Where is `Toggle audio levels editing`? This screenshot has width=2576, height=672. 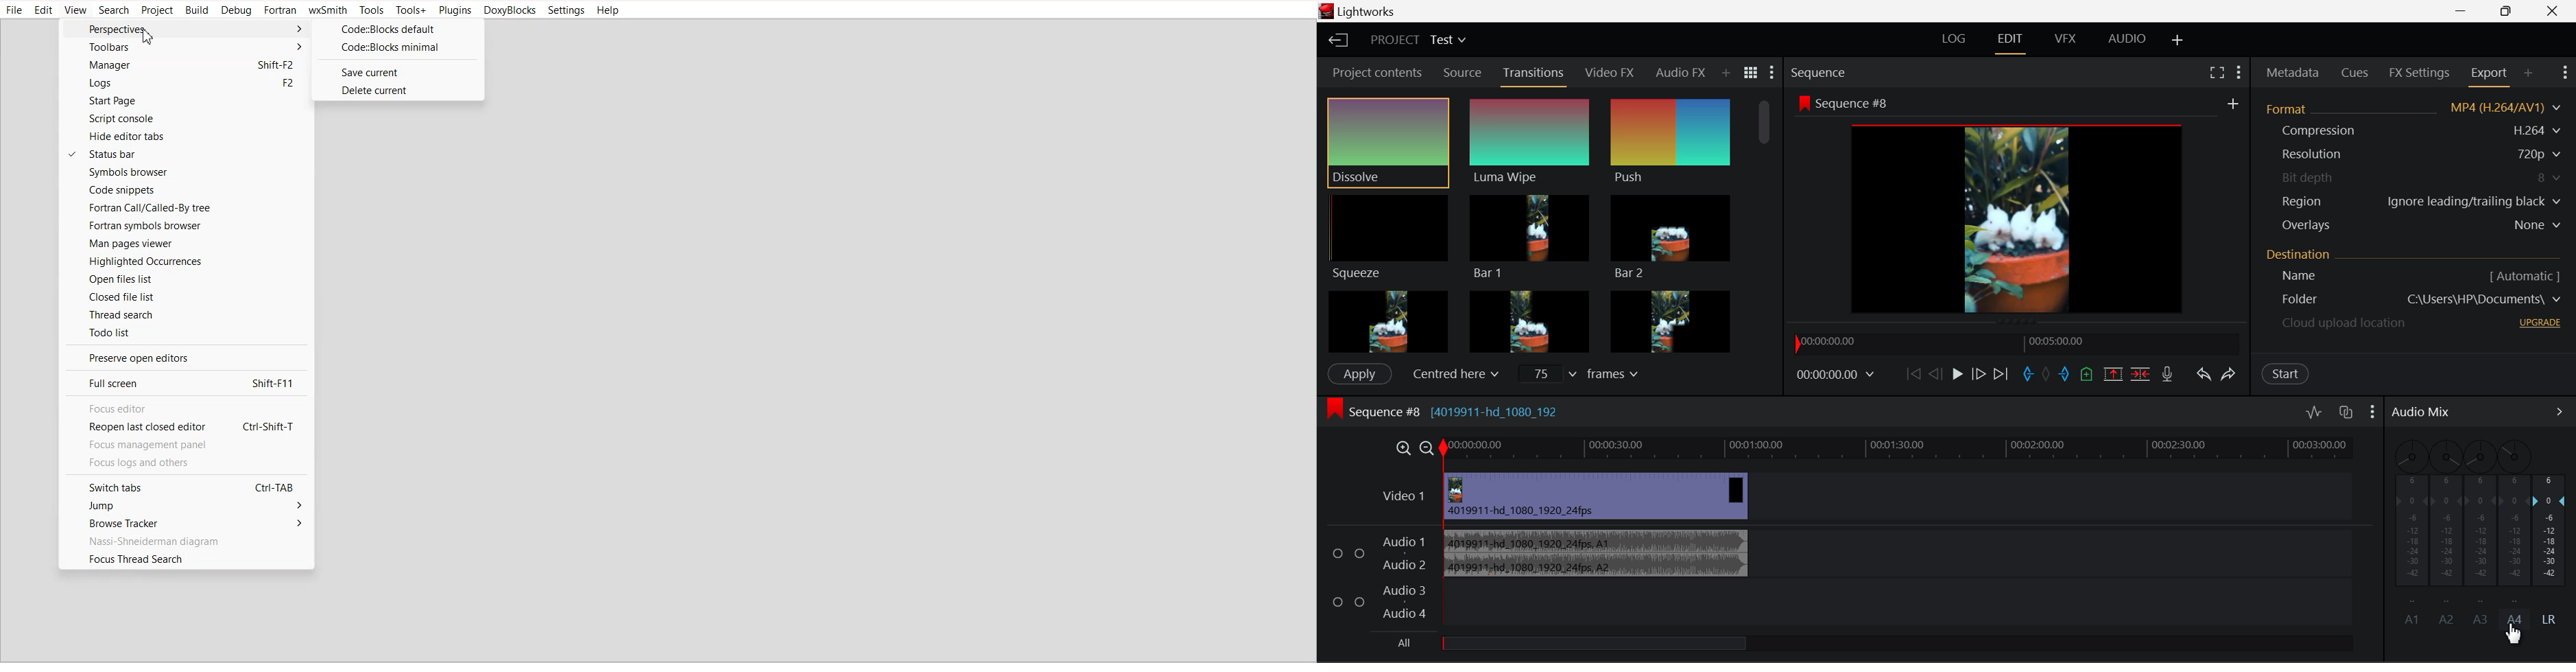 Toggle audio levels editing is located at coordinates (2312, 416).